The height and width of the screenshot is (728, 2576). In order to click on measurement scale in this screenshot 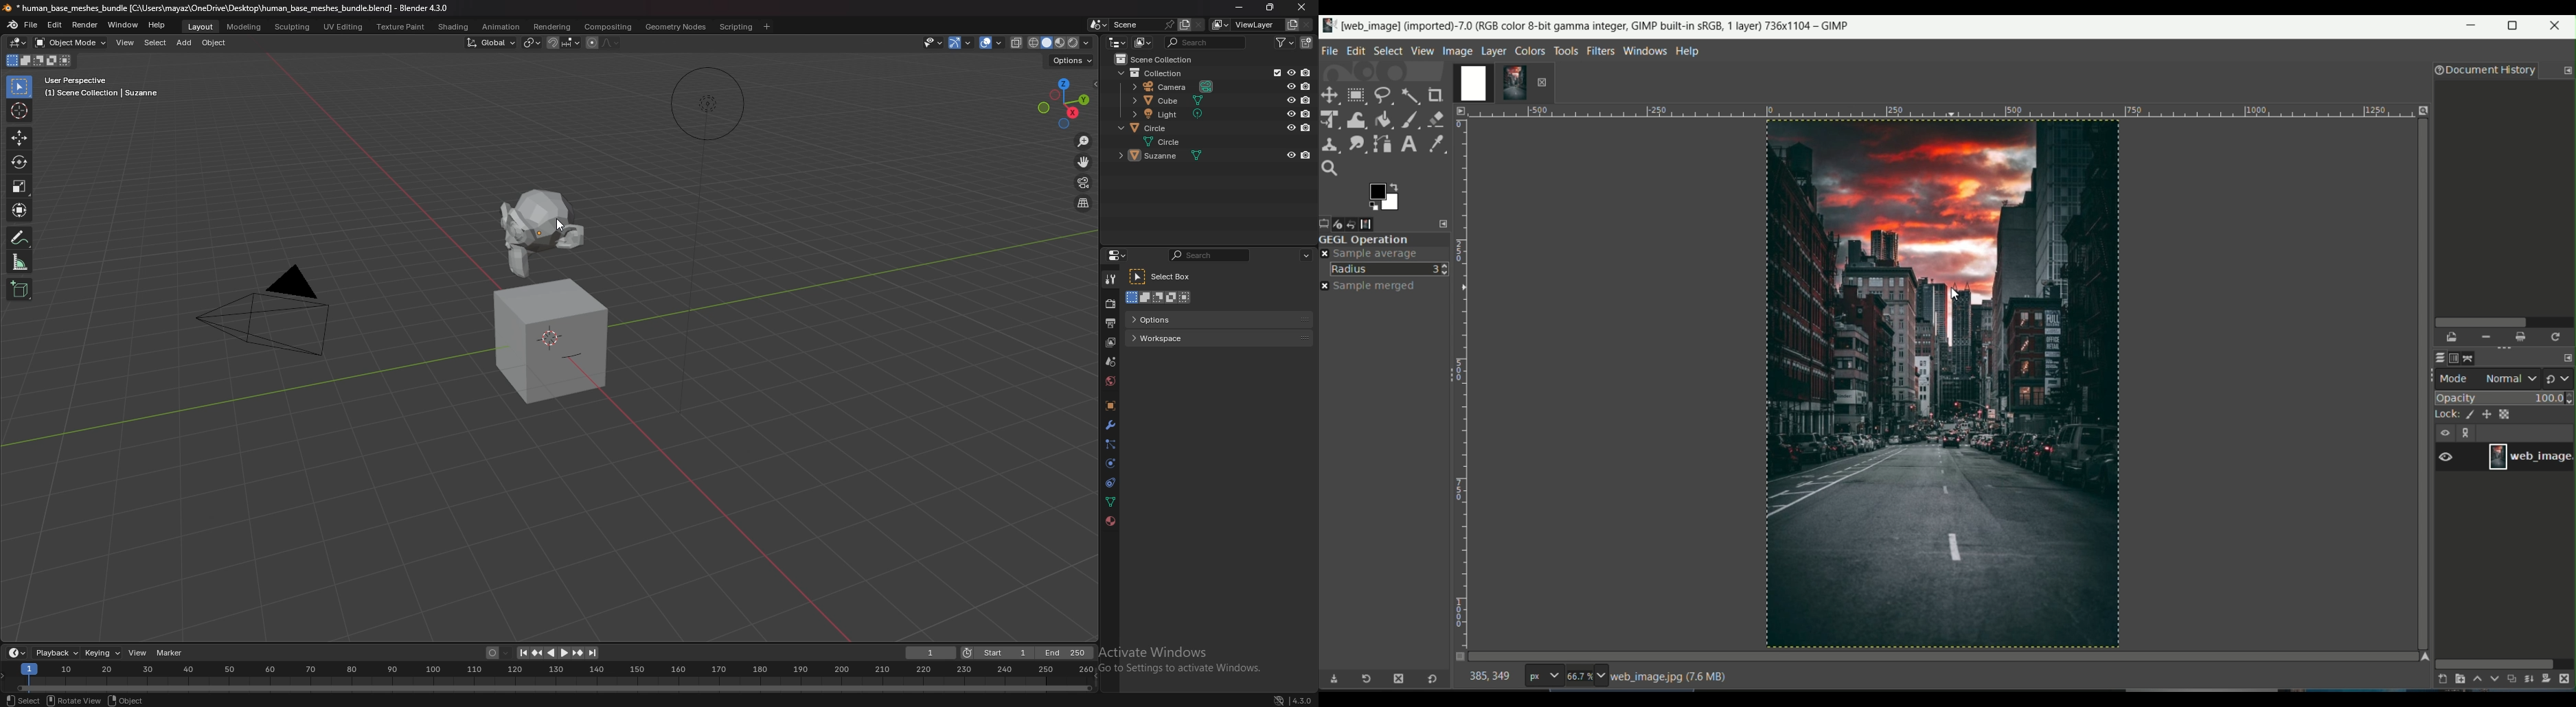, I will do `click(1543, 677)`.